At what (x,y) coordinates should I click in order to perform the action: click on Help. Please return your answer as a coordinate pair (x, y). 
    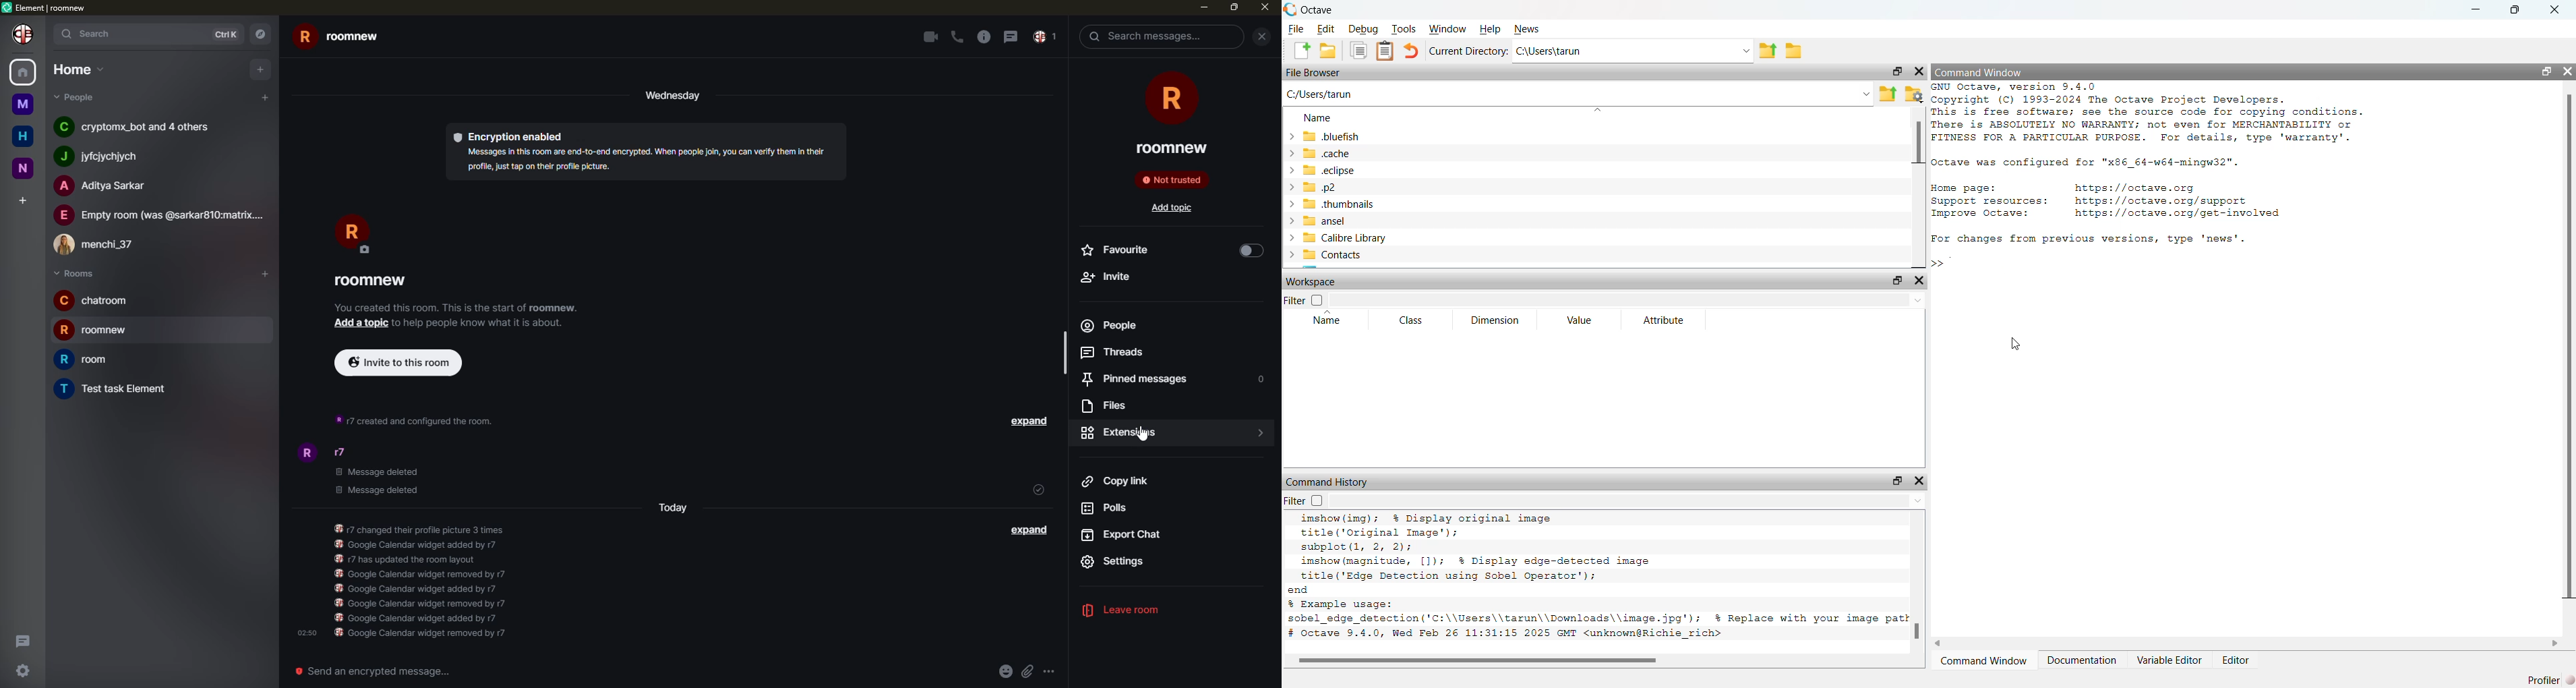
    Looking at the image, I should click on (1491, 30).